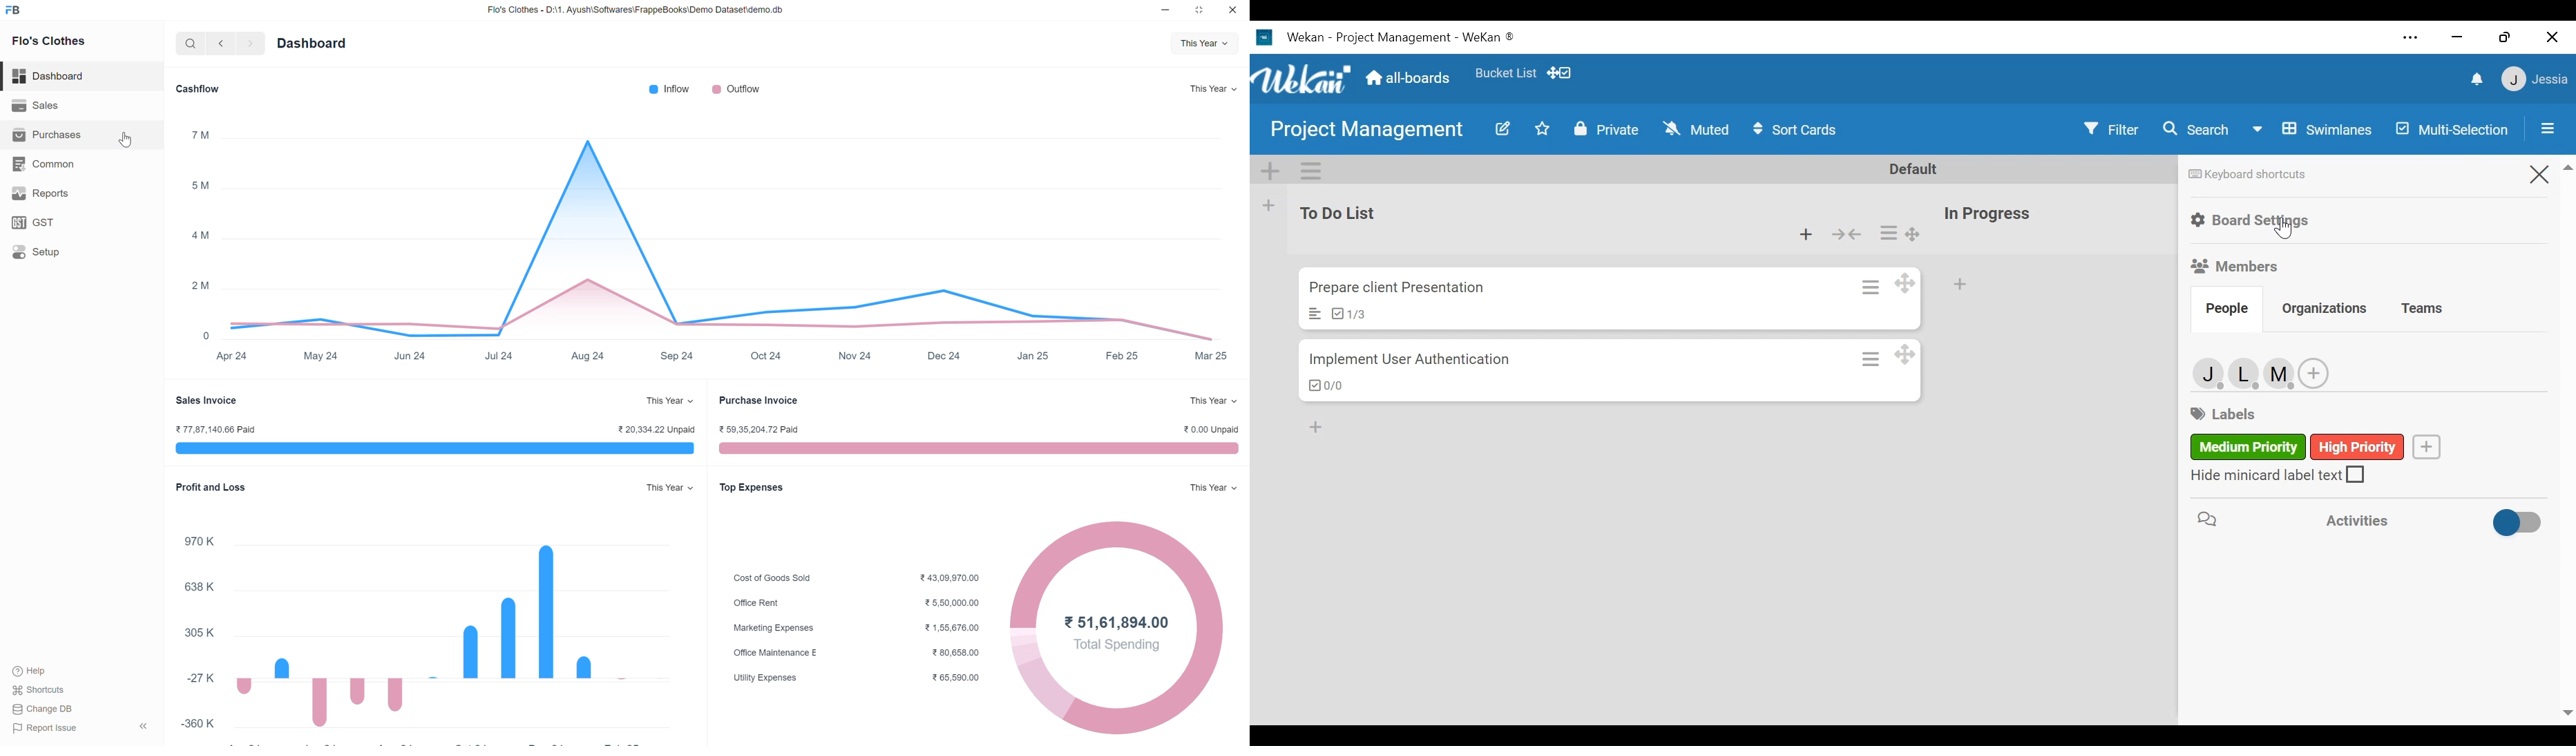  I want to click on Desktop drag handles, so click(1904, 283).